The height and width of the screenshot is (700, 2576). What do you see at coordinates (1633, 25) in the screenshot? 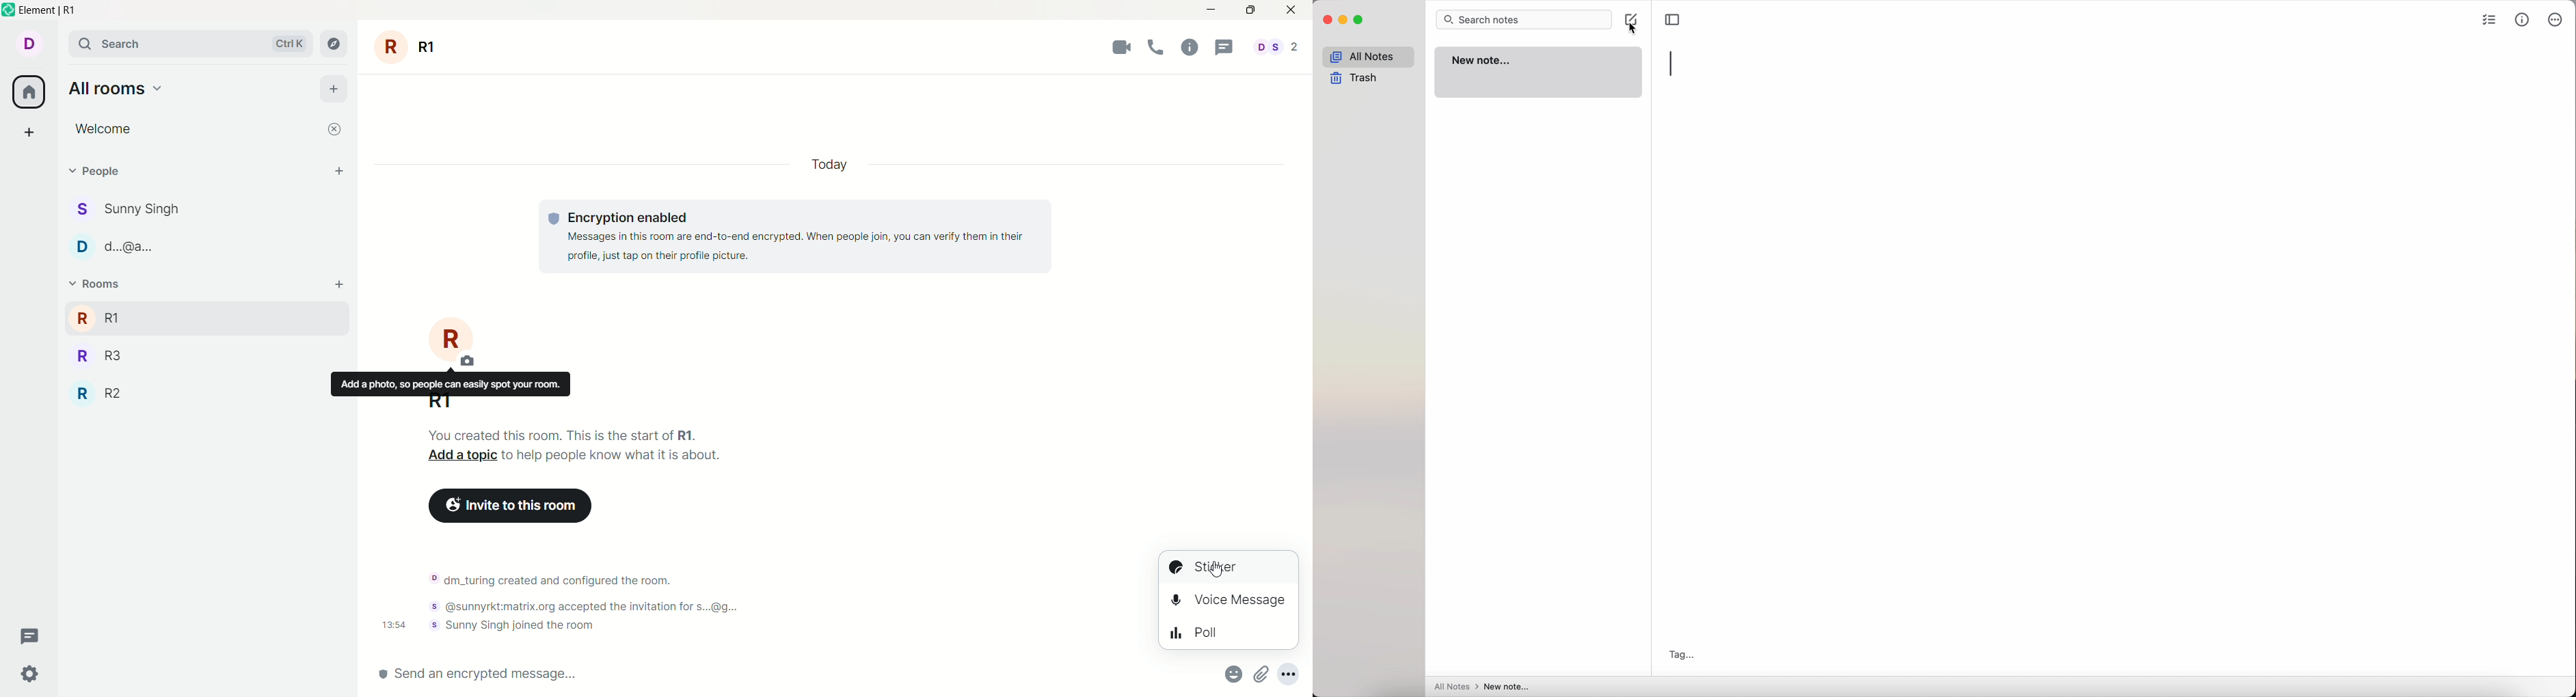
I see `create note` at bounding box center [1633, 25].